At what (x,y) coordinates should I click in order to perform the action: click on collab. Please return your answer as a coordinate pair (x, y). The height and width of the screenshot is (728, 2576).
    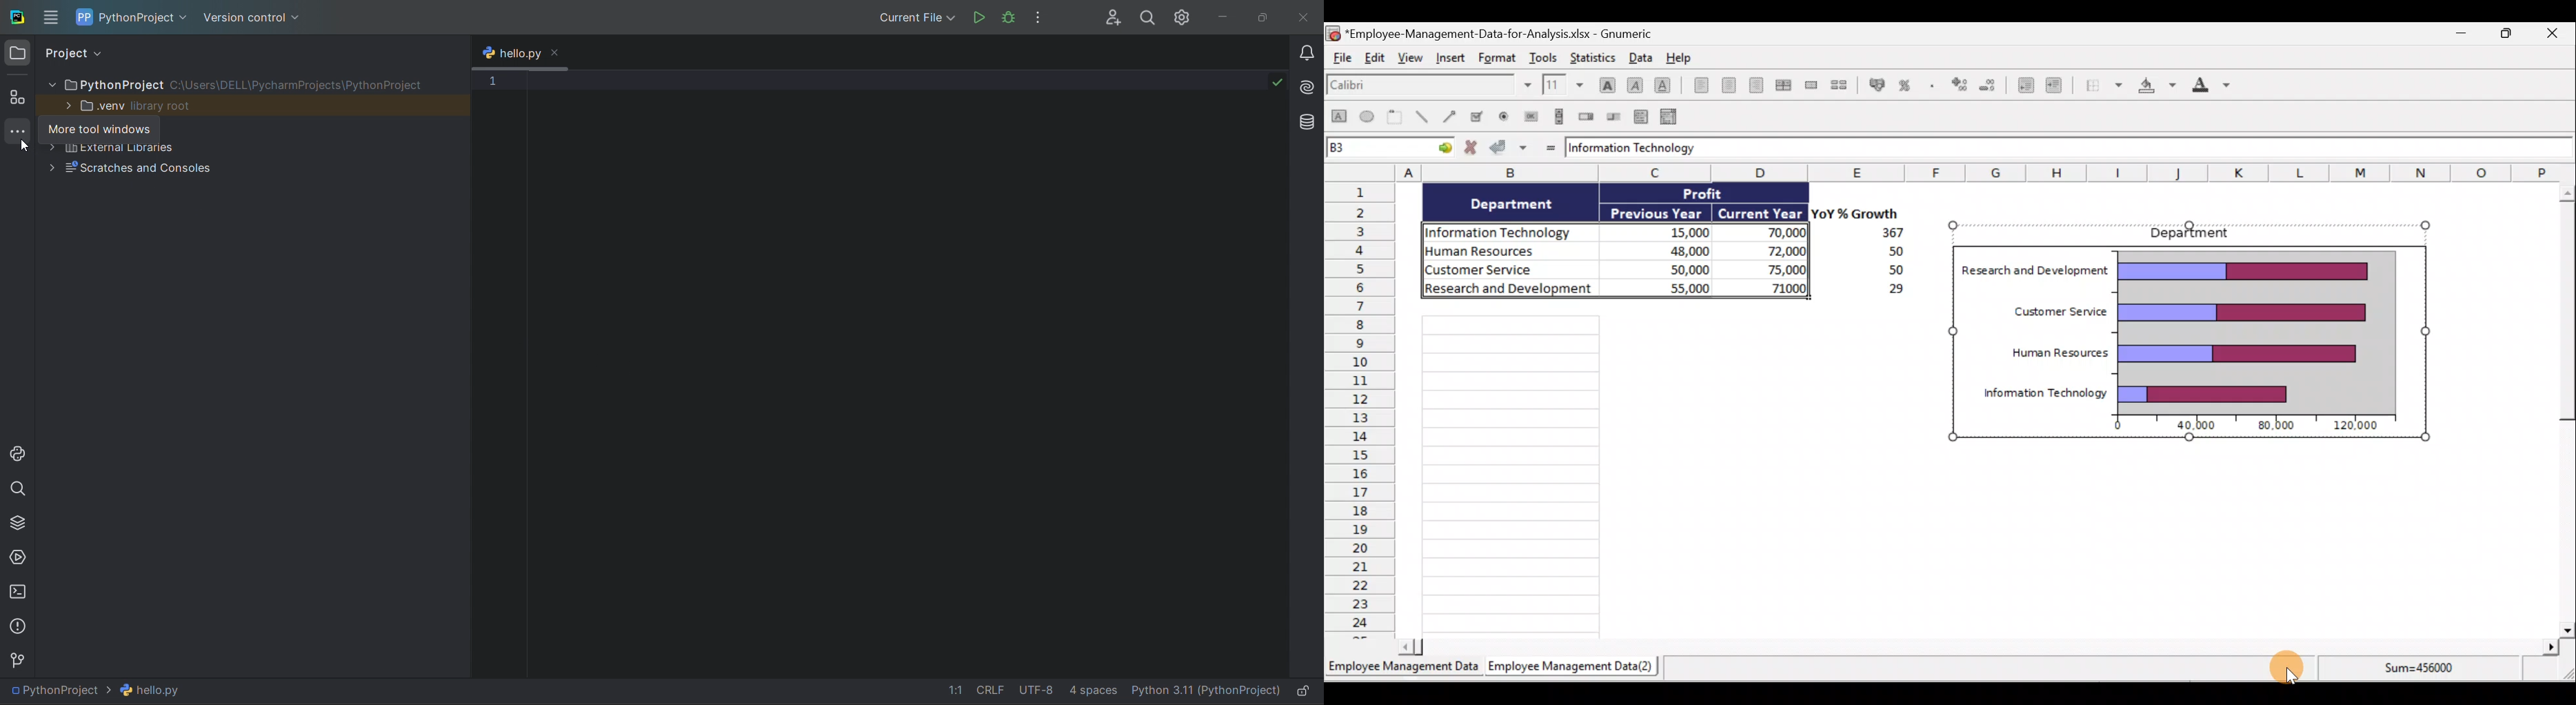
    Looking at the image, I should click on (1114, 18).